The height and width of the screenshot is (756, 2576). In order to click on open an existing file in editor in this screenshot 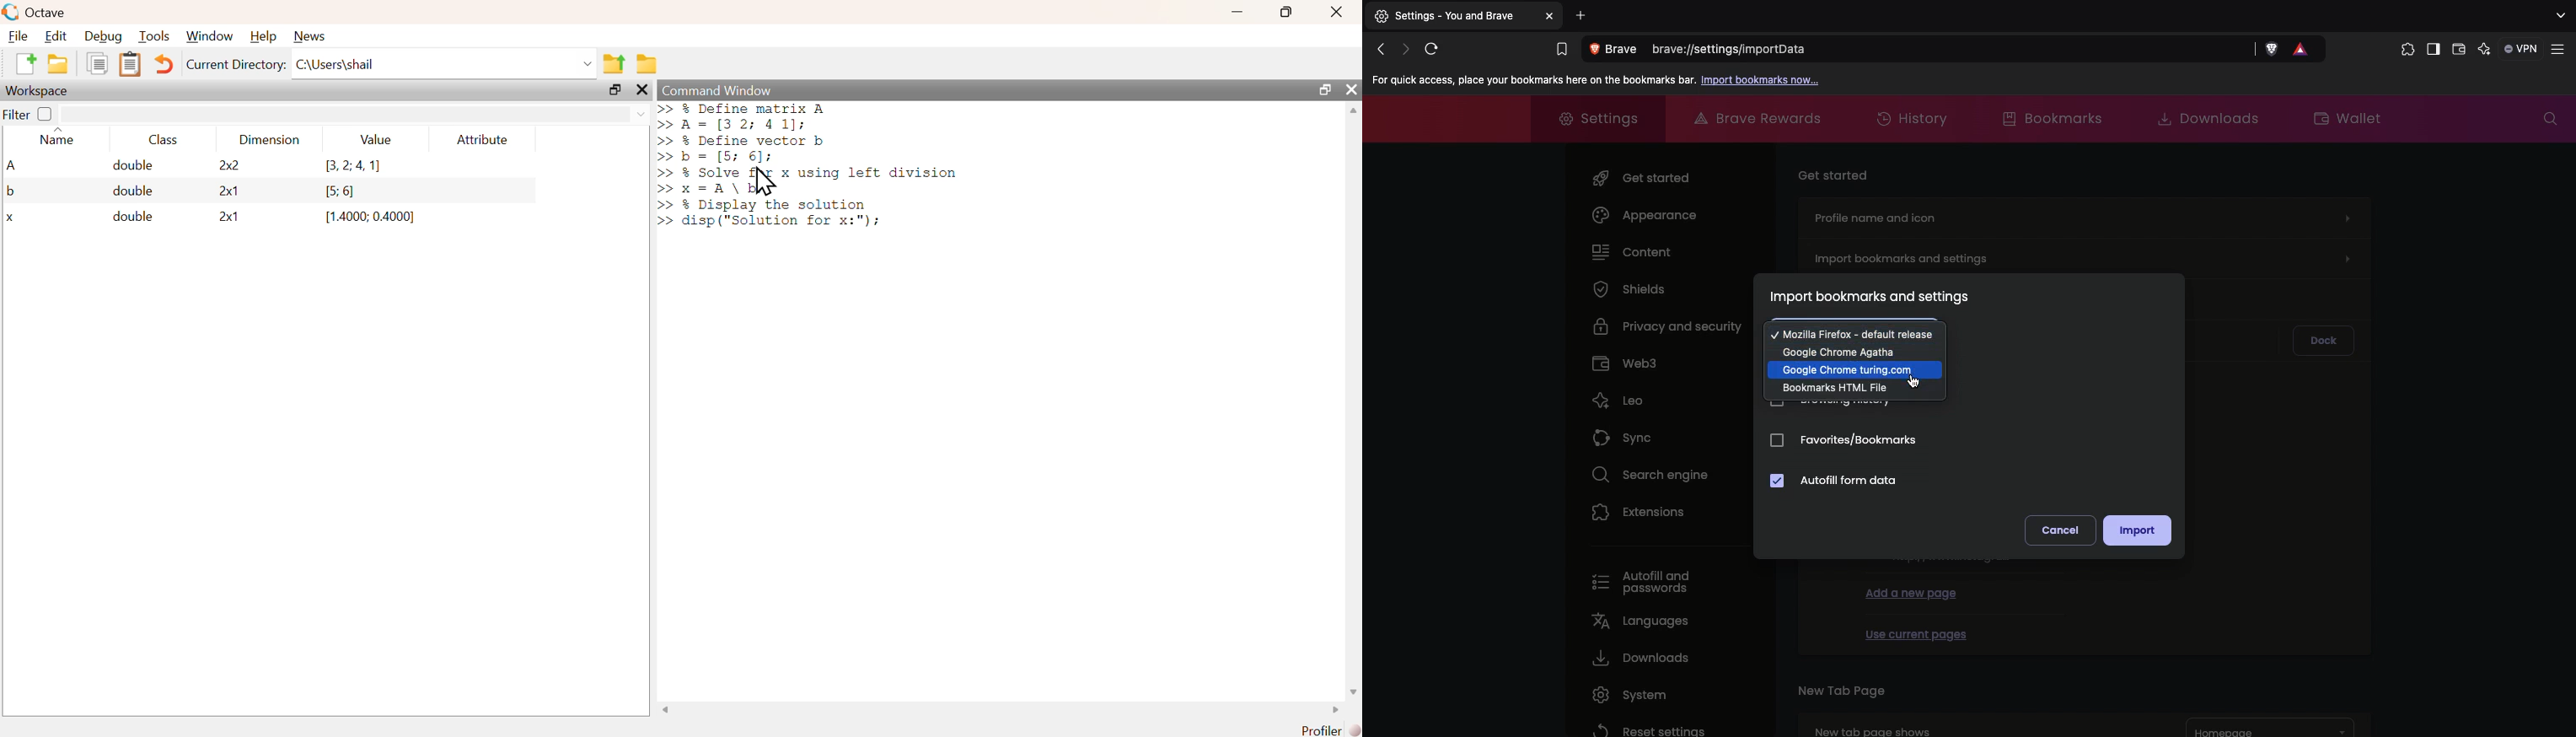, I will do `click(57, 65)`.